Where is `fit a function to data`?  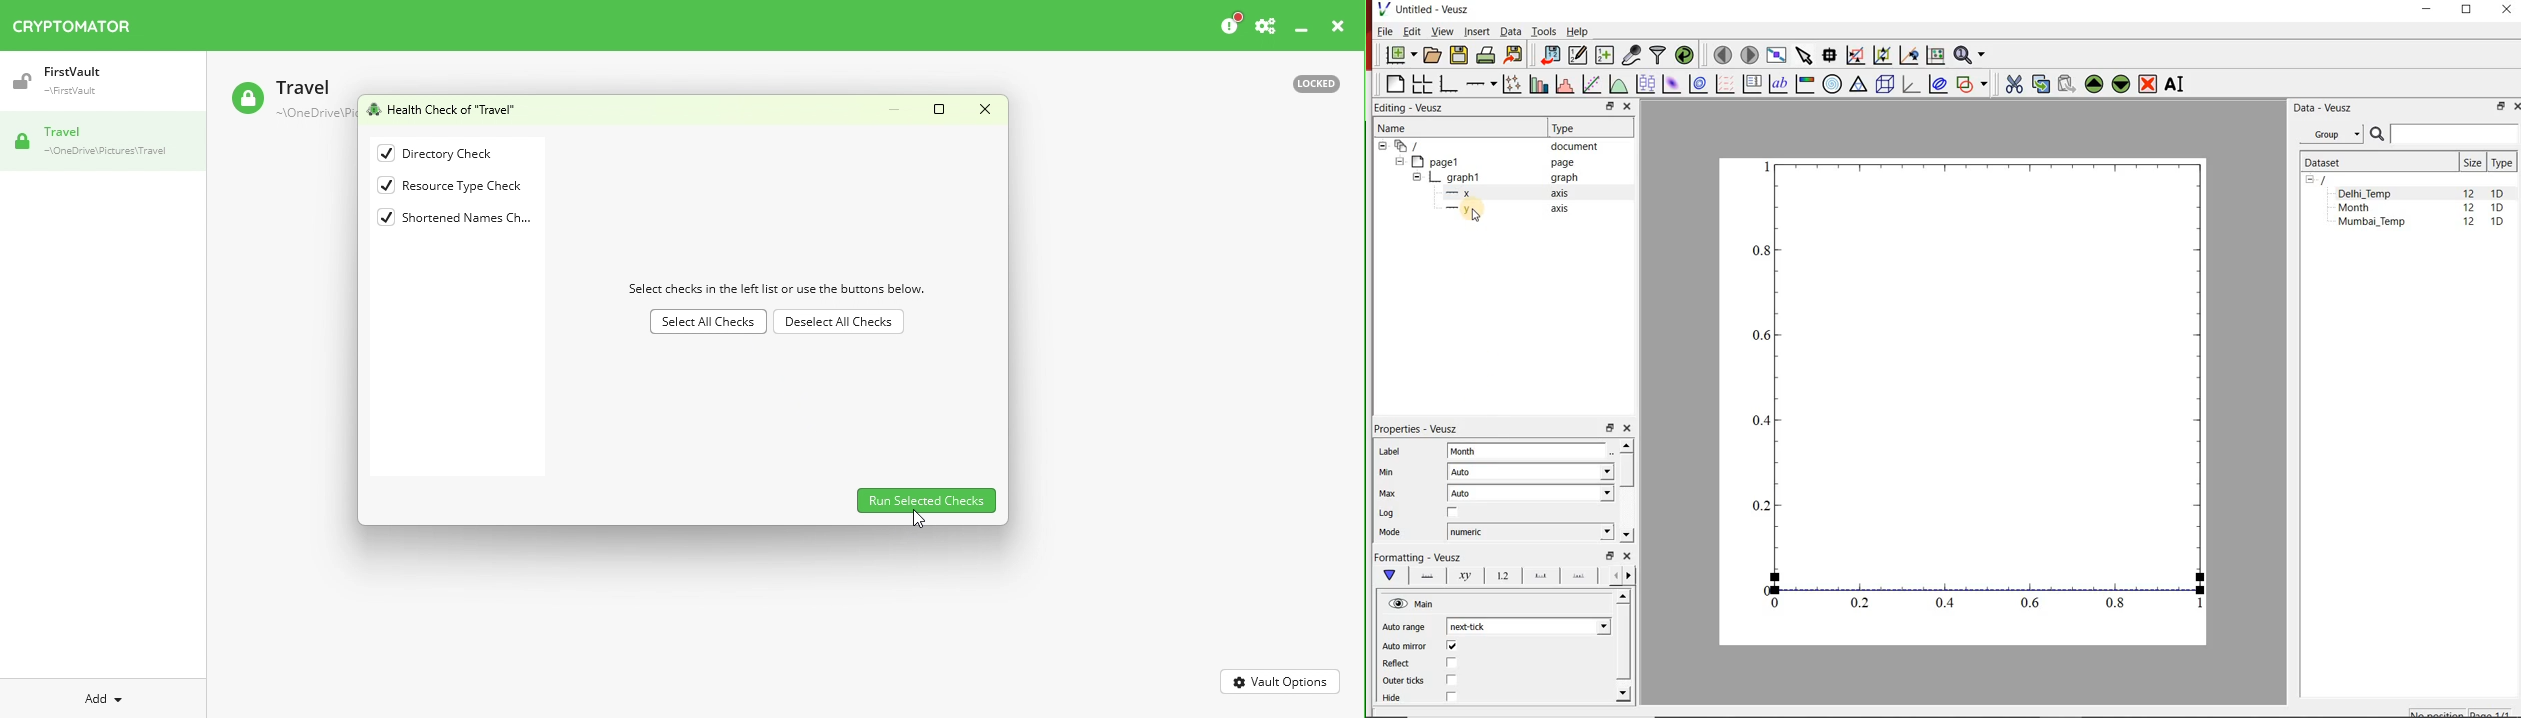 fit a function to data is located at coordinates (1591, 84).